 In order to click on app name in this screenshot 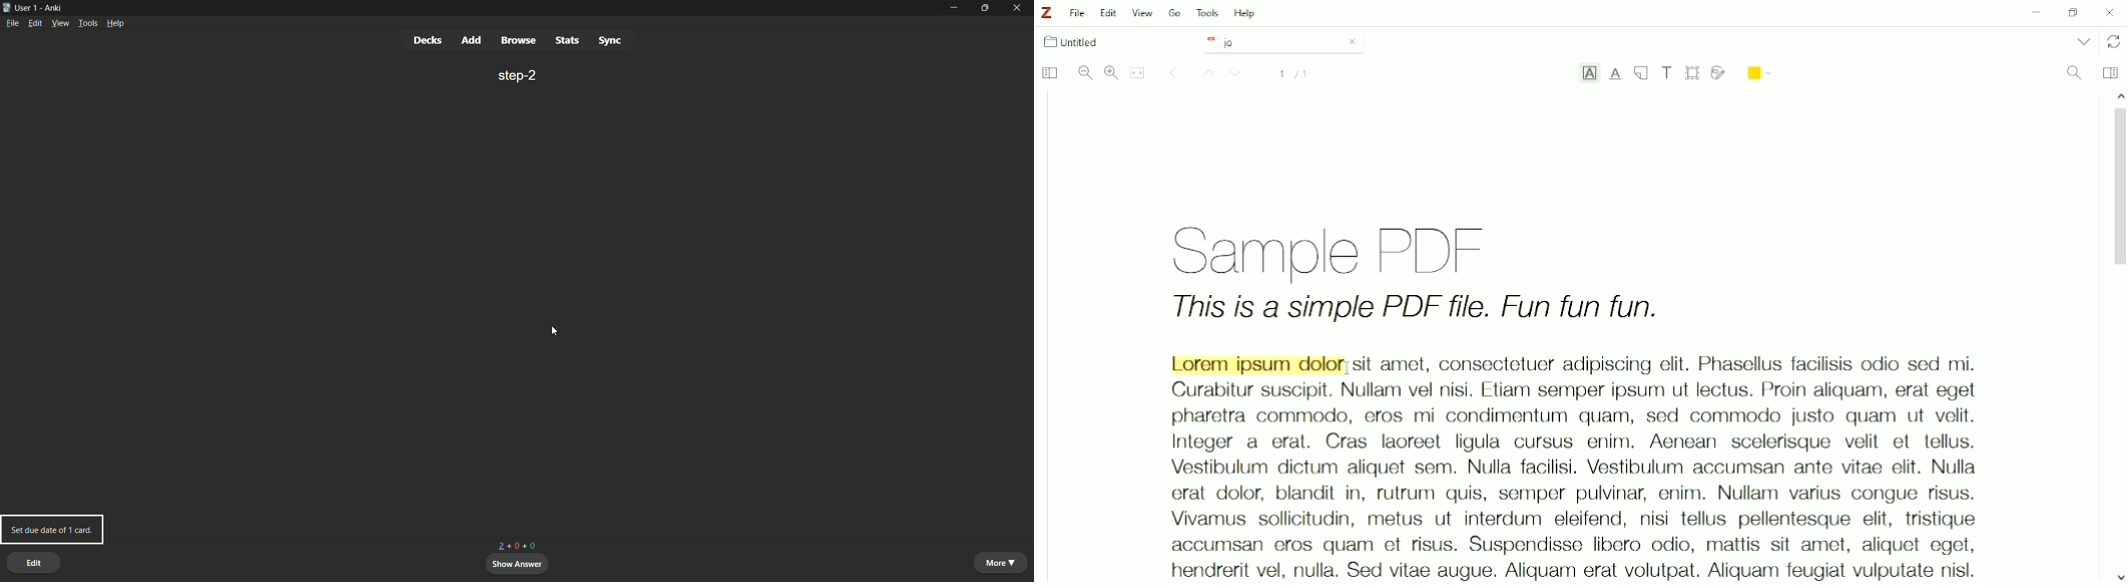, I will do `click(54, 9)`.